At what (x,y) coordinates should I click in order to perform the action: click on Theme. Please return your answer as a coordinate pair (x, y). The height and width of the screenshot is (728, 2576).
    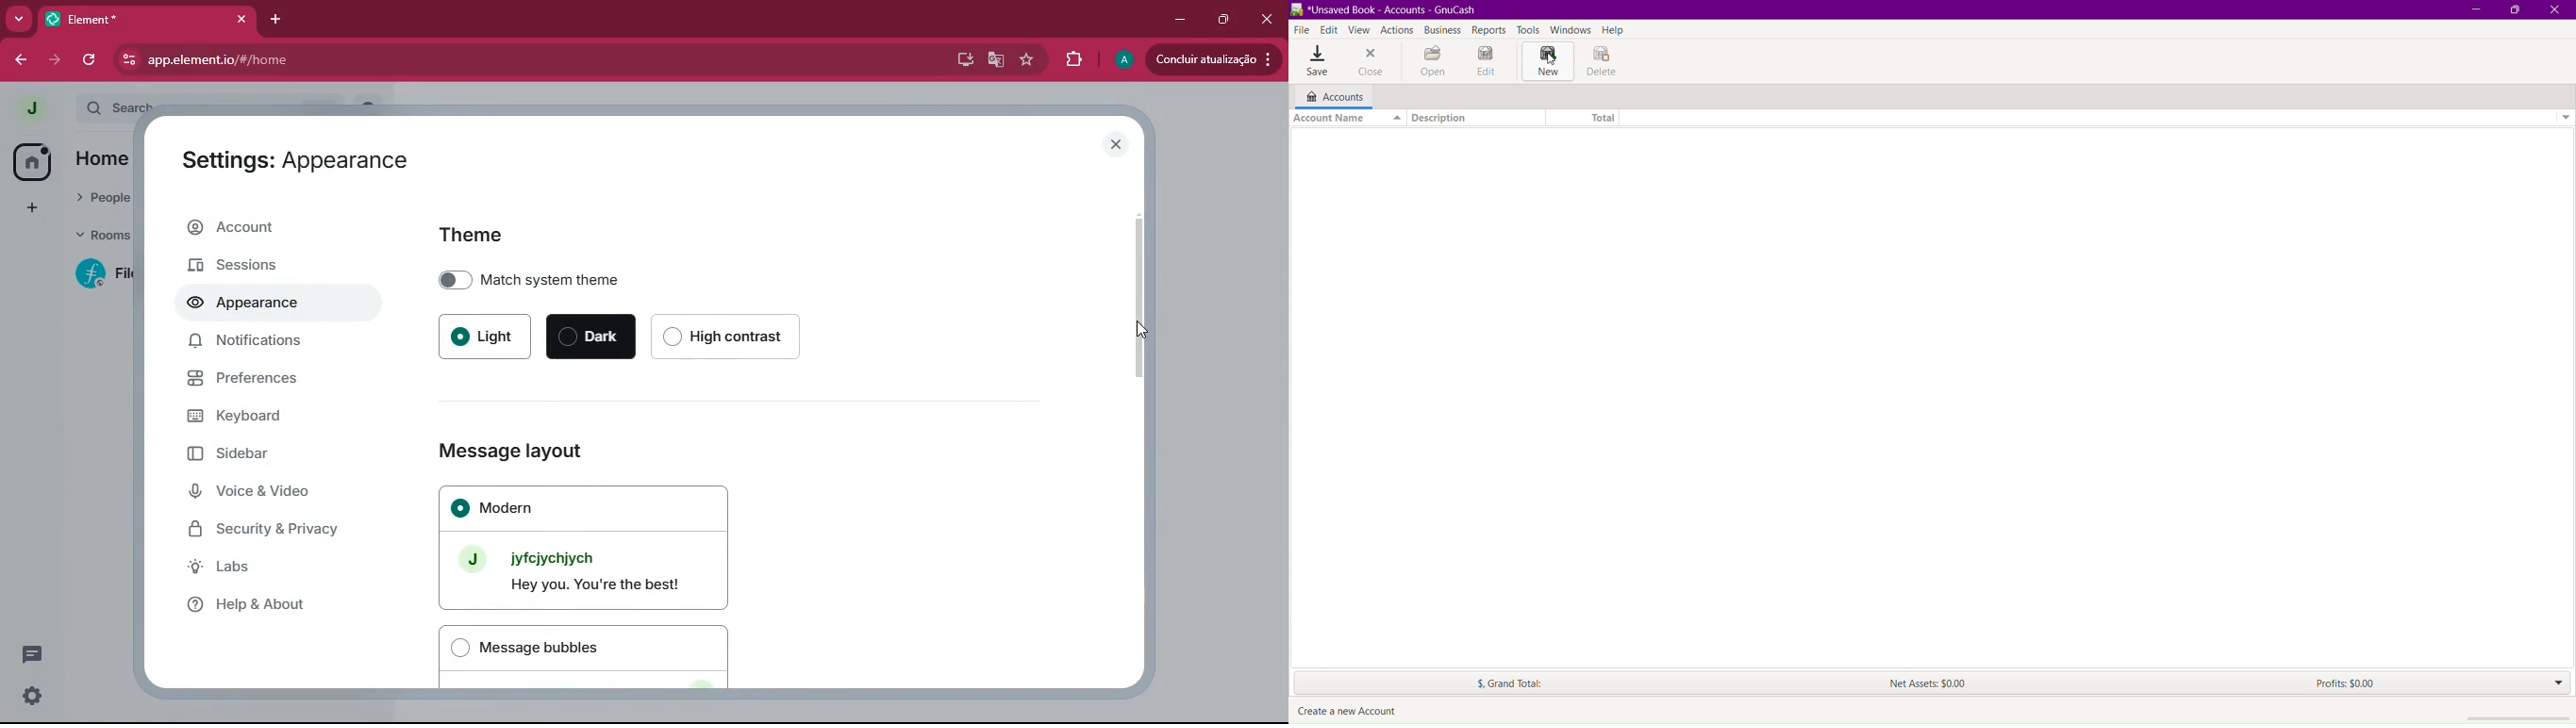
    Looking at the image, I should click on (474, 233).